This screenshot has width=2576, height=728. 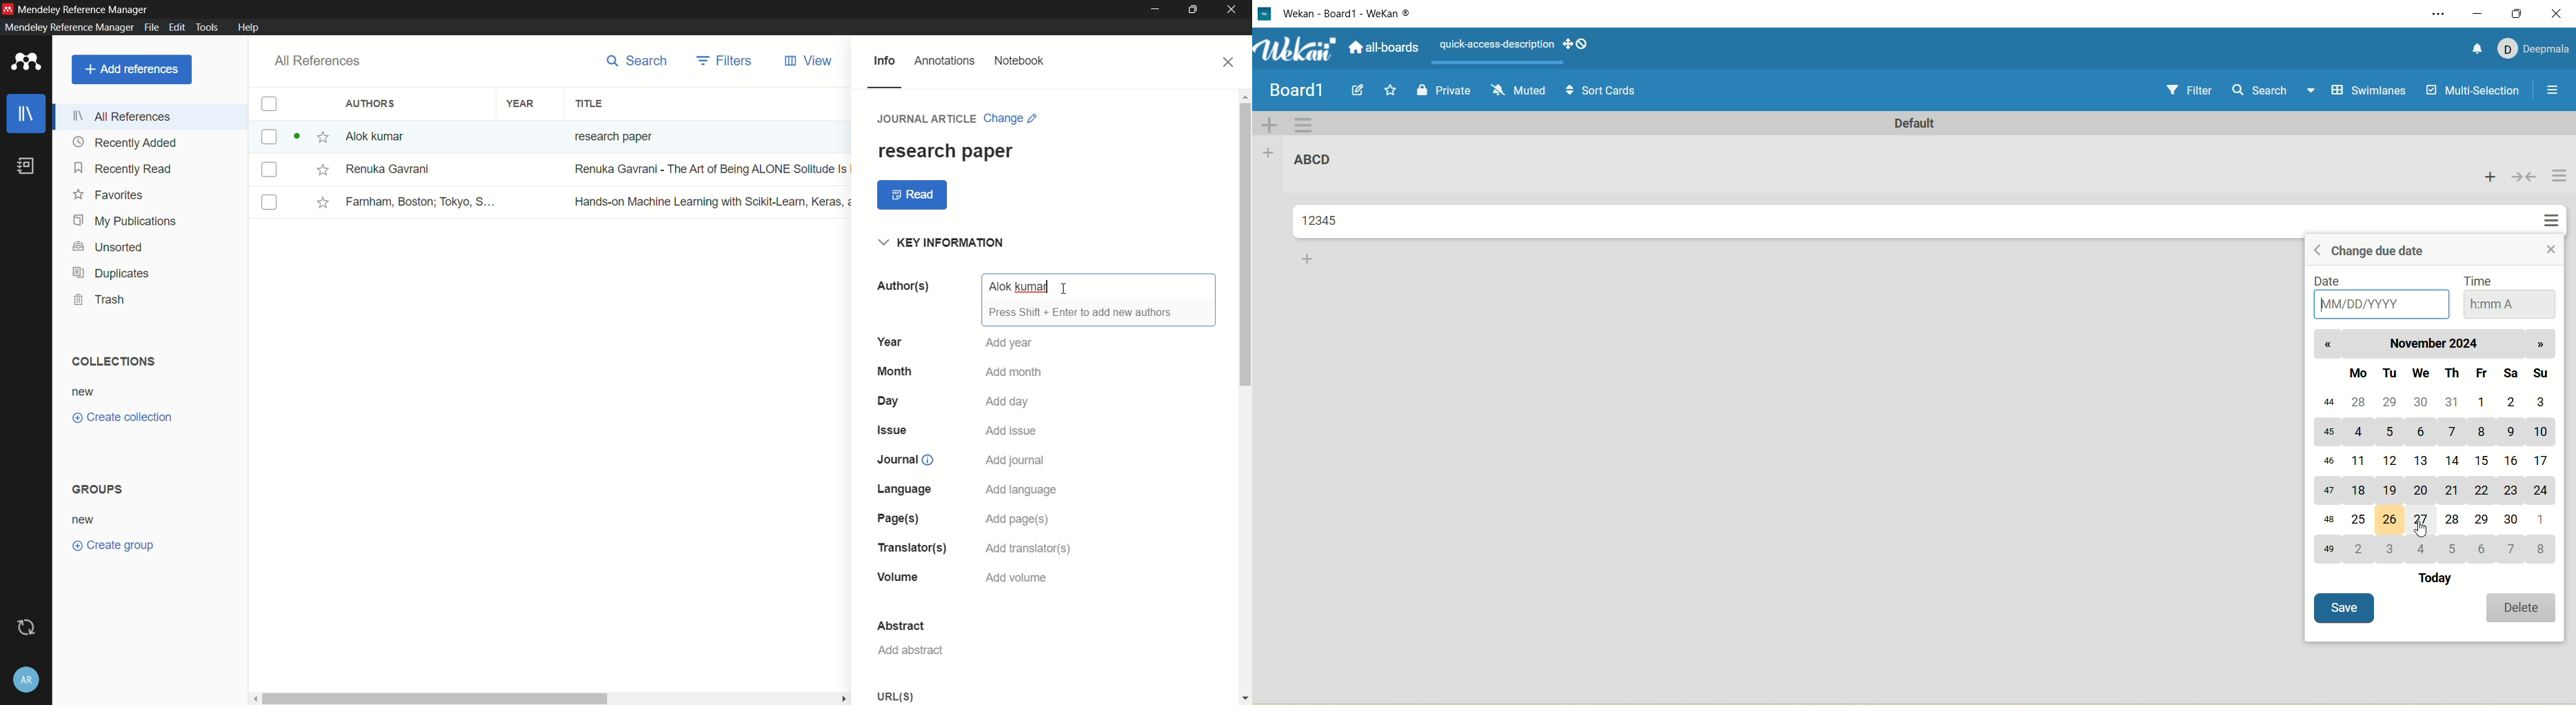 I want to click on help menu, so click(x=248, y=27).